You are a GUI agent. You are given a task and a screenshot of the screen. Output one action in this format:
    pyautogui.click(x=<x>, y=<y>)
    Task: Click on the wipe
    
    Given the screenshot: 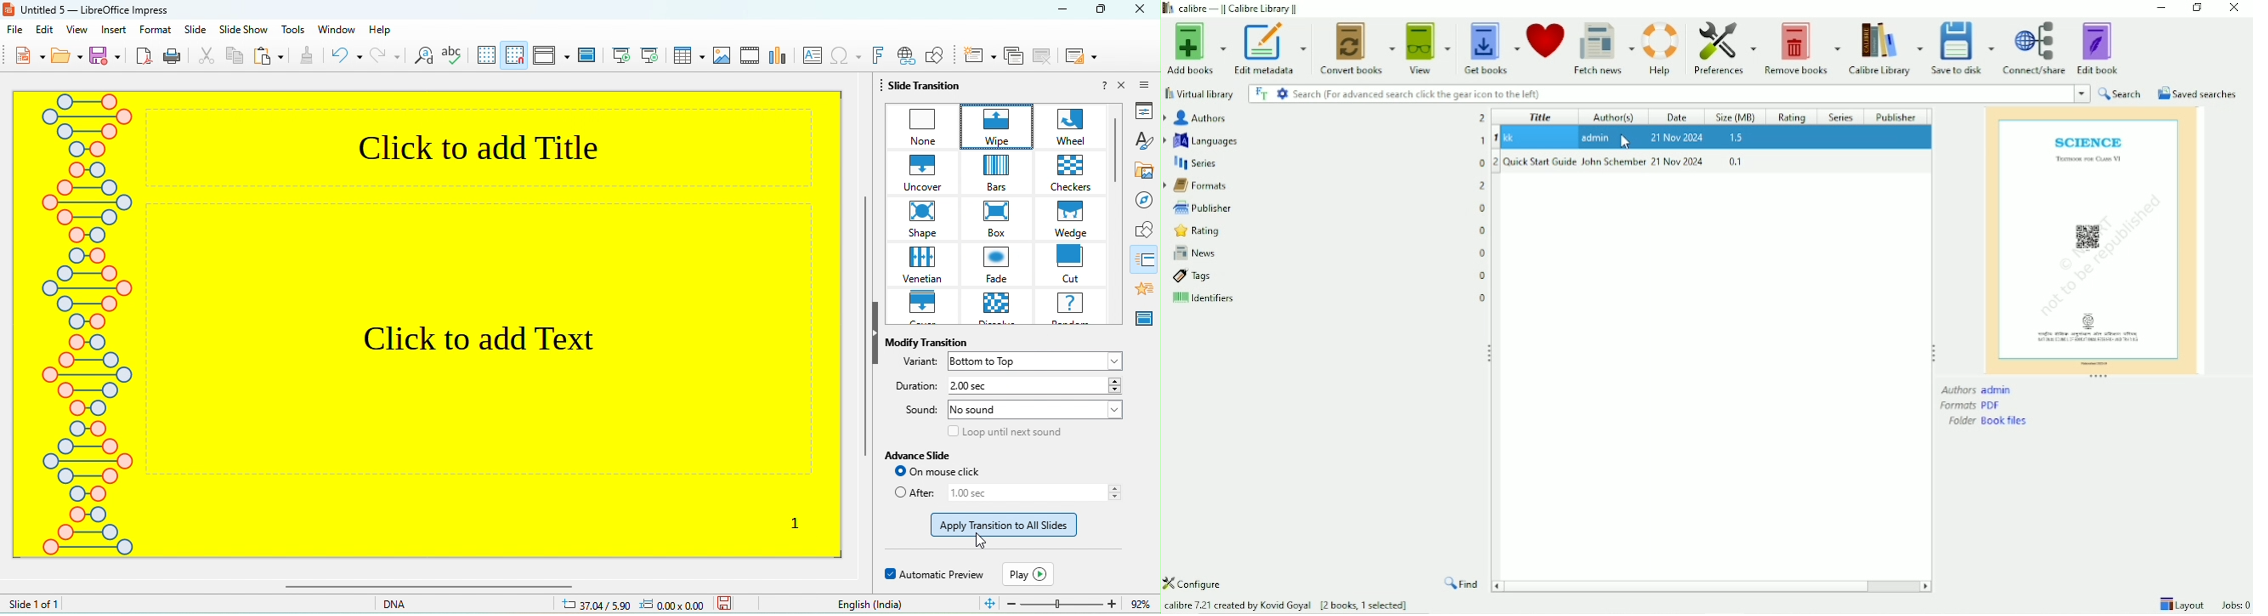 What is the action you would take?
    pyautogui.click(x=992, y=124)
    